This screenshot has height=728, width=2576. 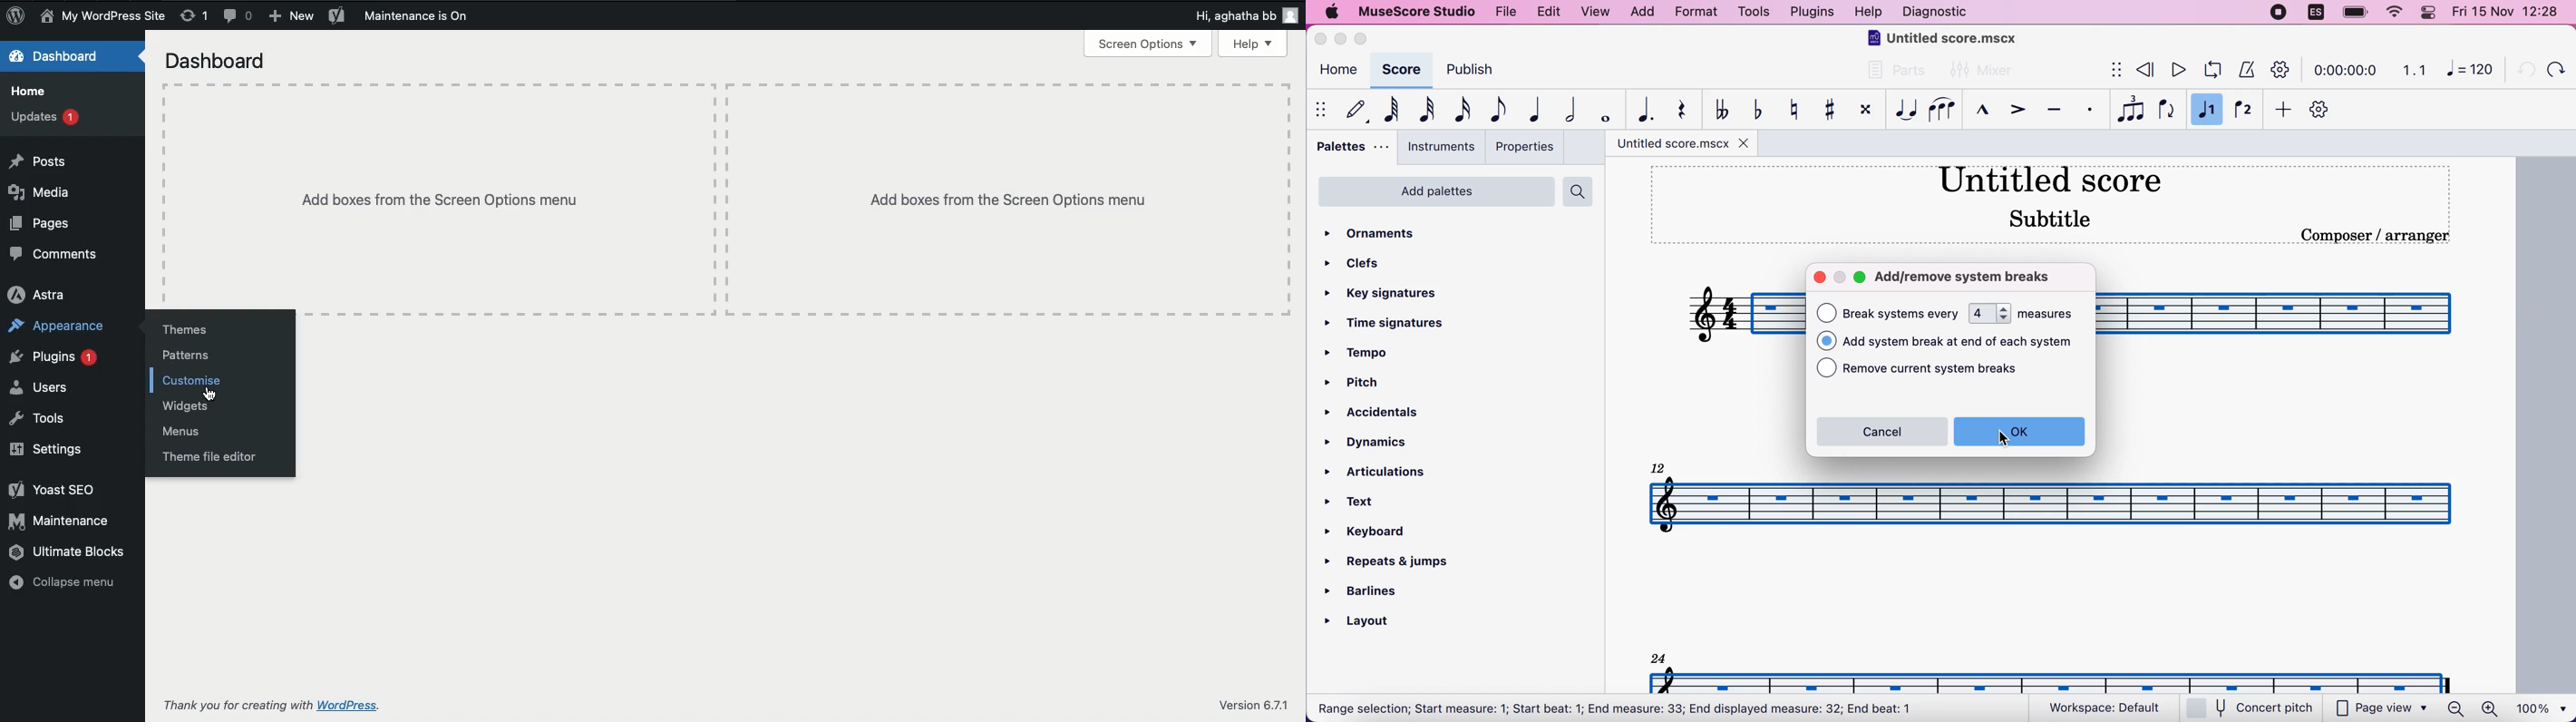 I want to click on 16th note, so click(x=1461, y=110).